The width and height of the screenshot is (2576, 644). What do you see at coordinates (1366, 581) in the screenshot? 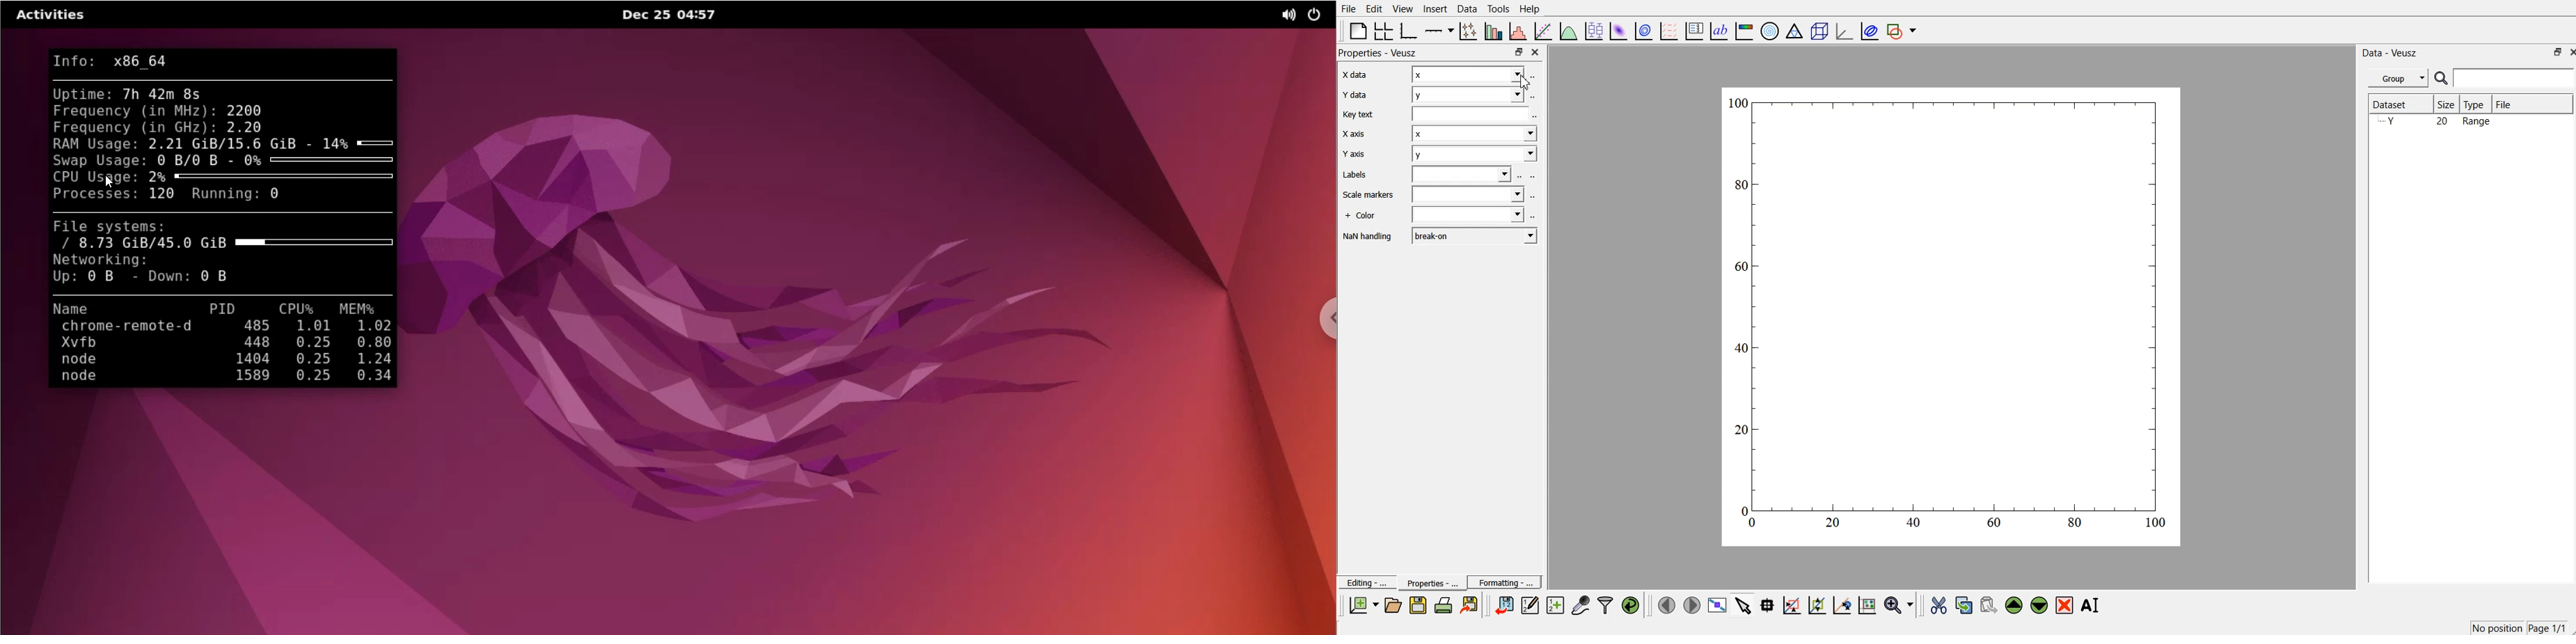
I see `Editing` at bounding box center [1366, 581].